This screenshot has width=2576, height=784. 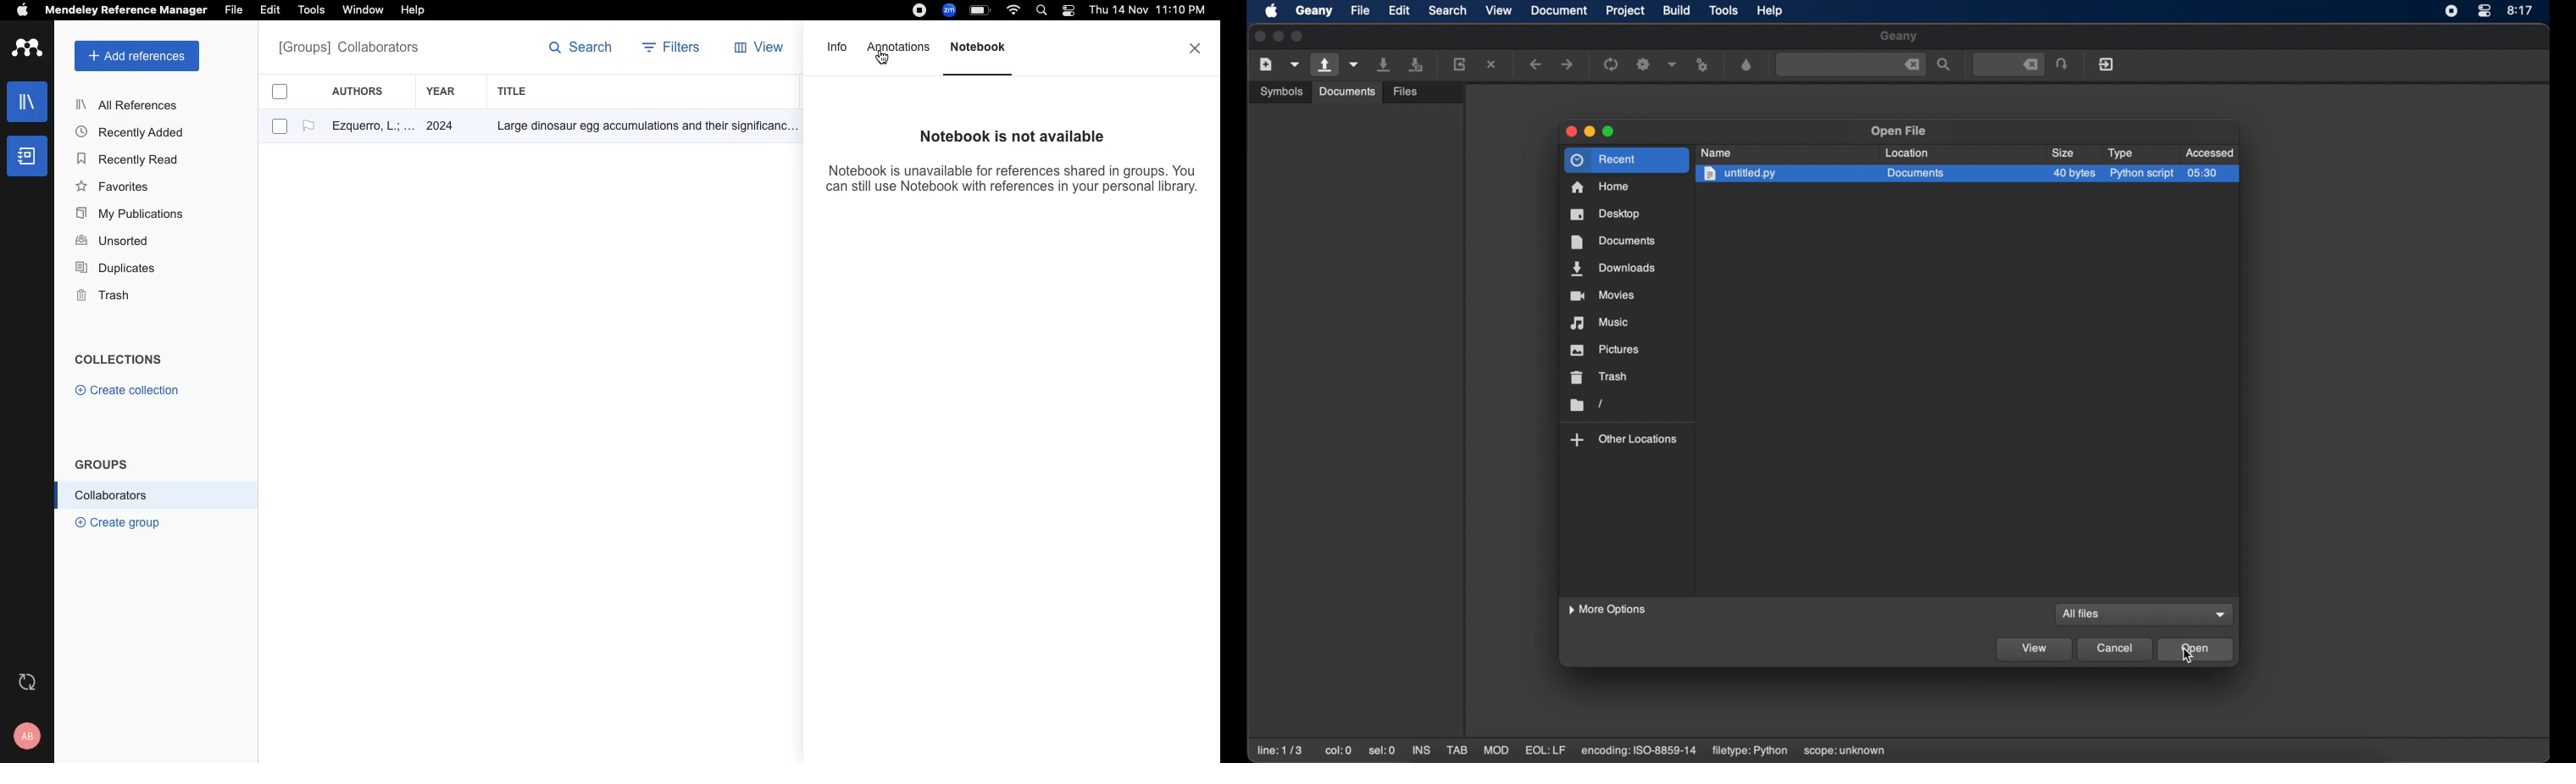 What do you see at coordinates (952, 10) in the screenshot?
I see `zoom` at bounding box center [952, 10].